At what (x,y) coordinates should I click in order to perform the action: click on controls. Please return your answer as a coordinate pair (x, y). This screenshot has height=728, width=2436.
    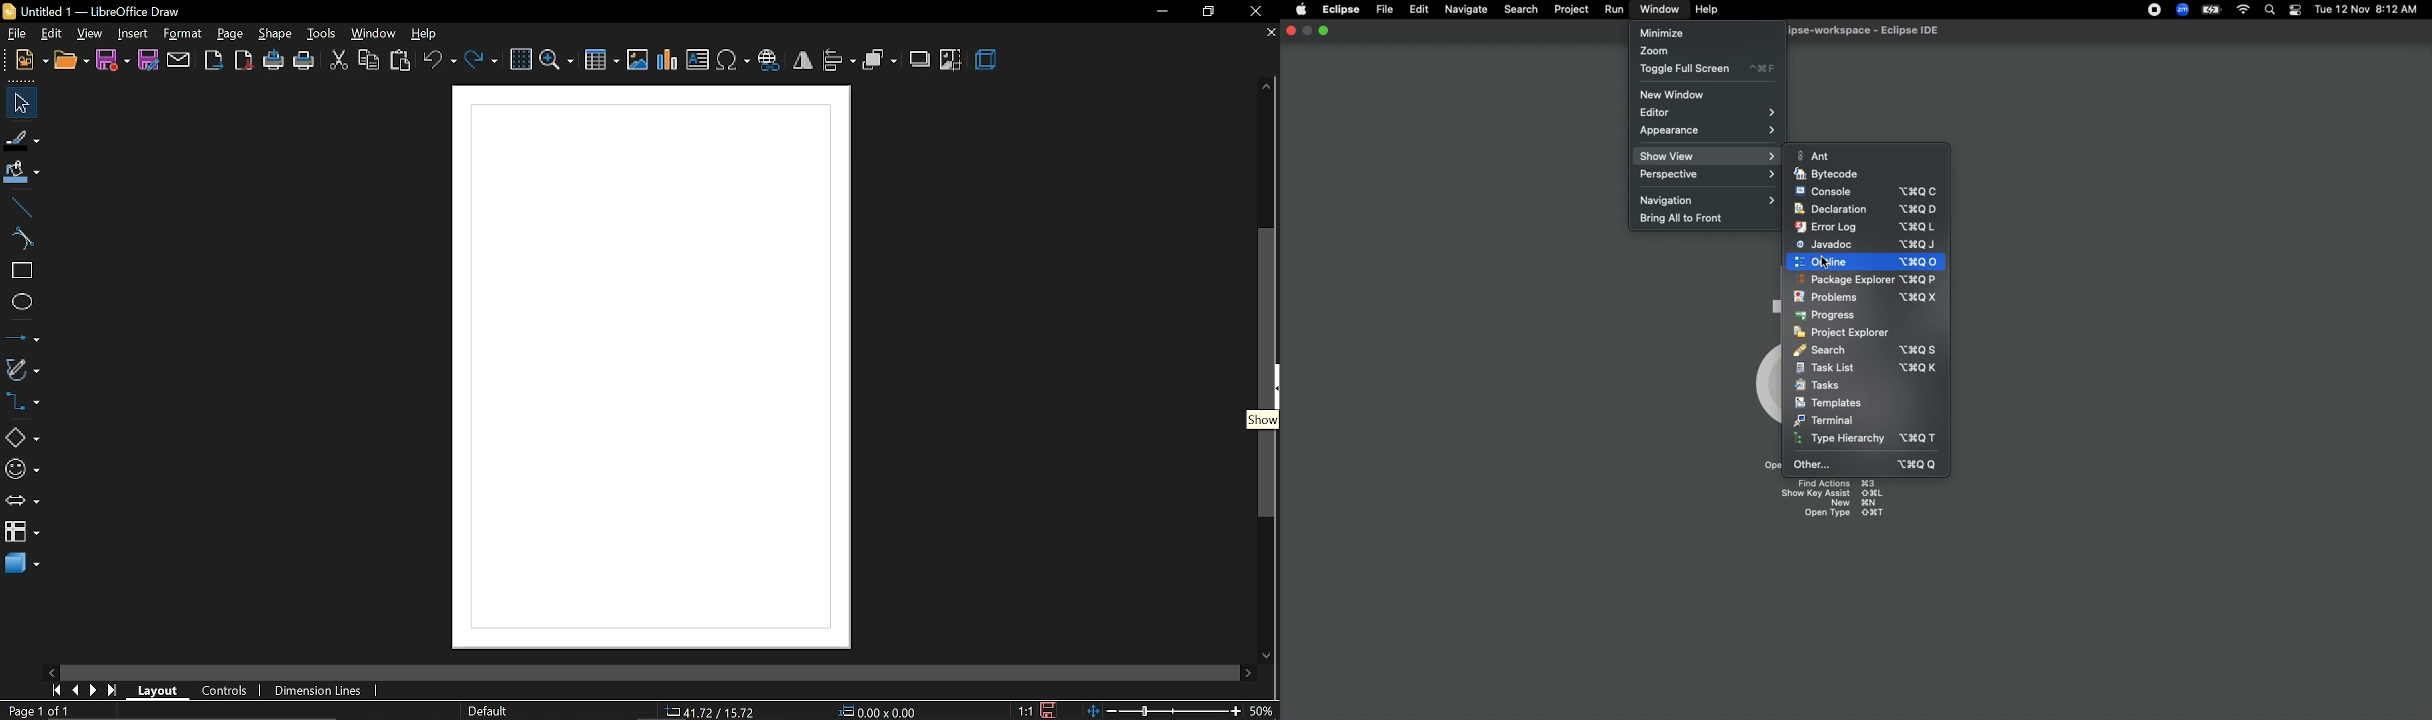
    Looking at the image, I should click on (224, 691).